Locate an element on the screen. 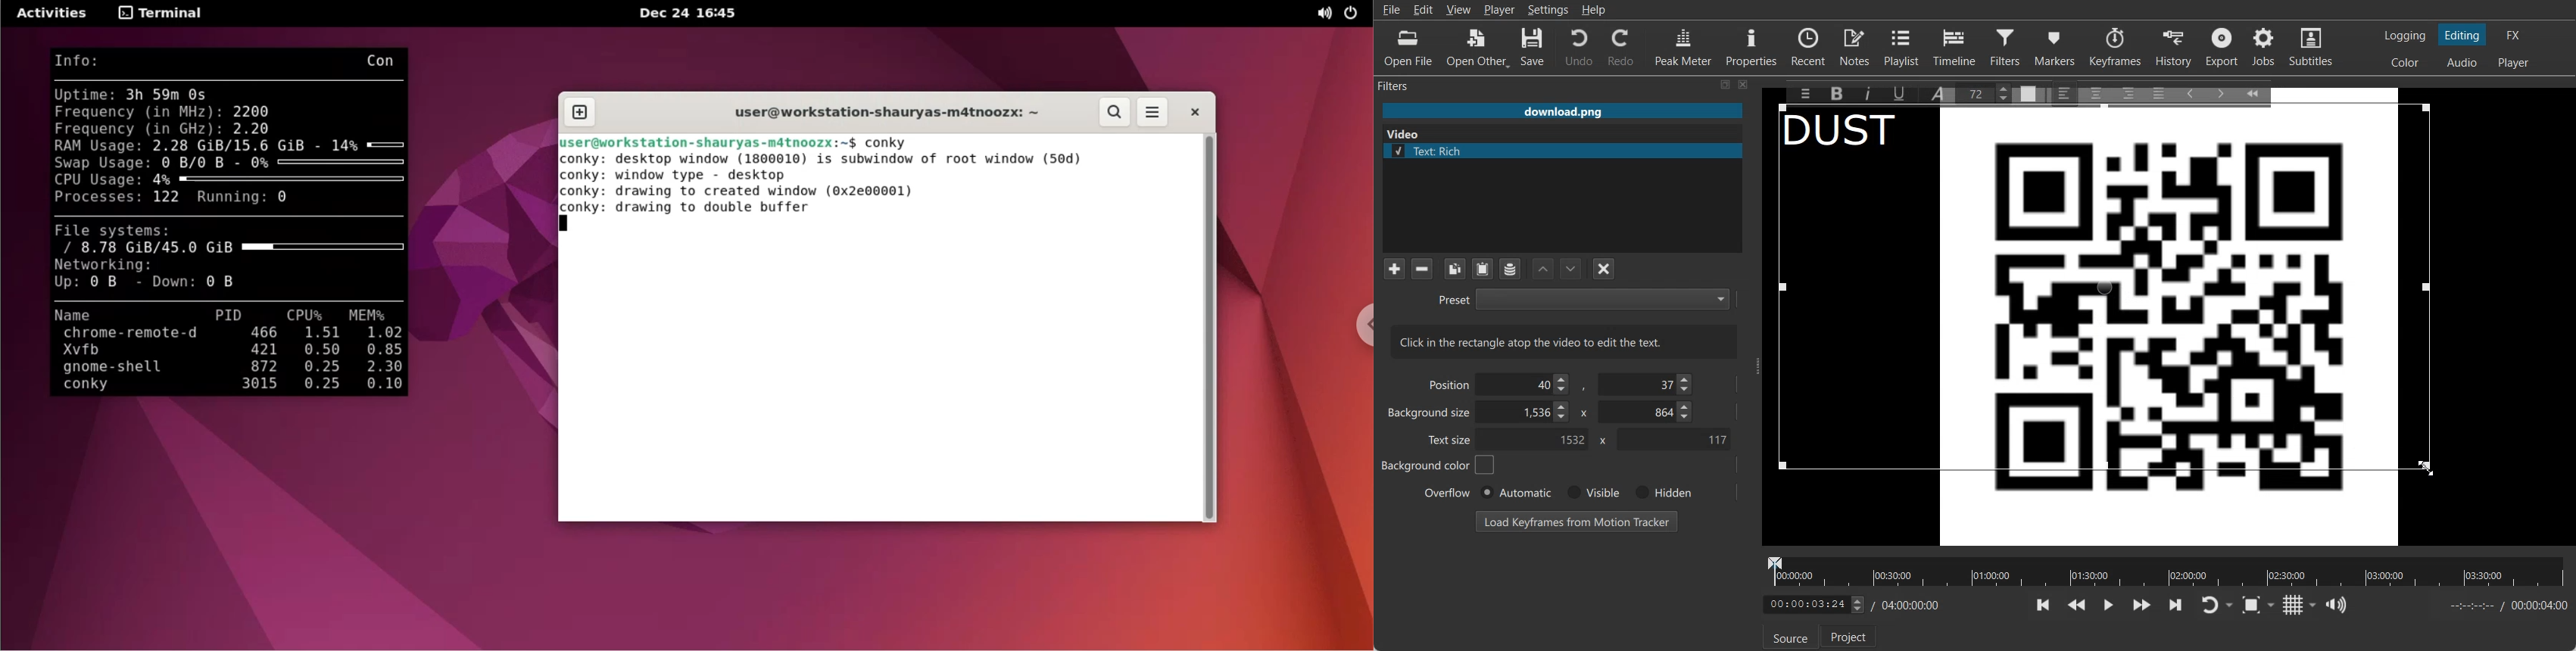 This screenshot has height=672, width=2576. Position Adjuster X- Coordinate is located at coordinates (1527, 385).